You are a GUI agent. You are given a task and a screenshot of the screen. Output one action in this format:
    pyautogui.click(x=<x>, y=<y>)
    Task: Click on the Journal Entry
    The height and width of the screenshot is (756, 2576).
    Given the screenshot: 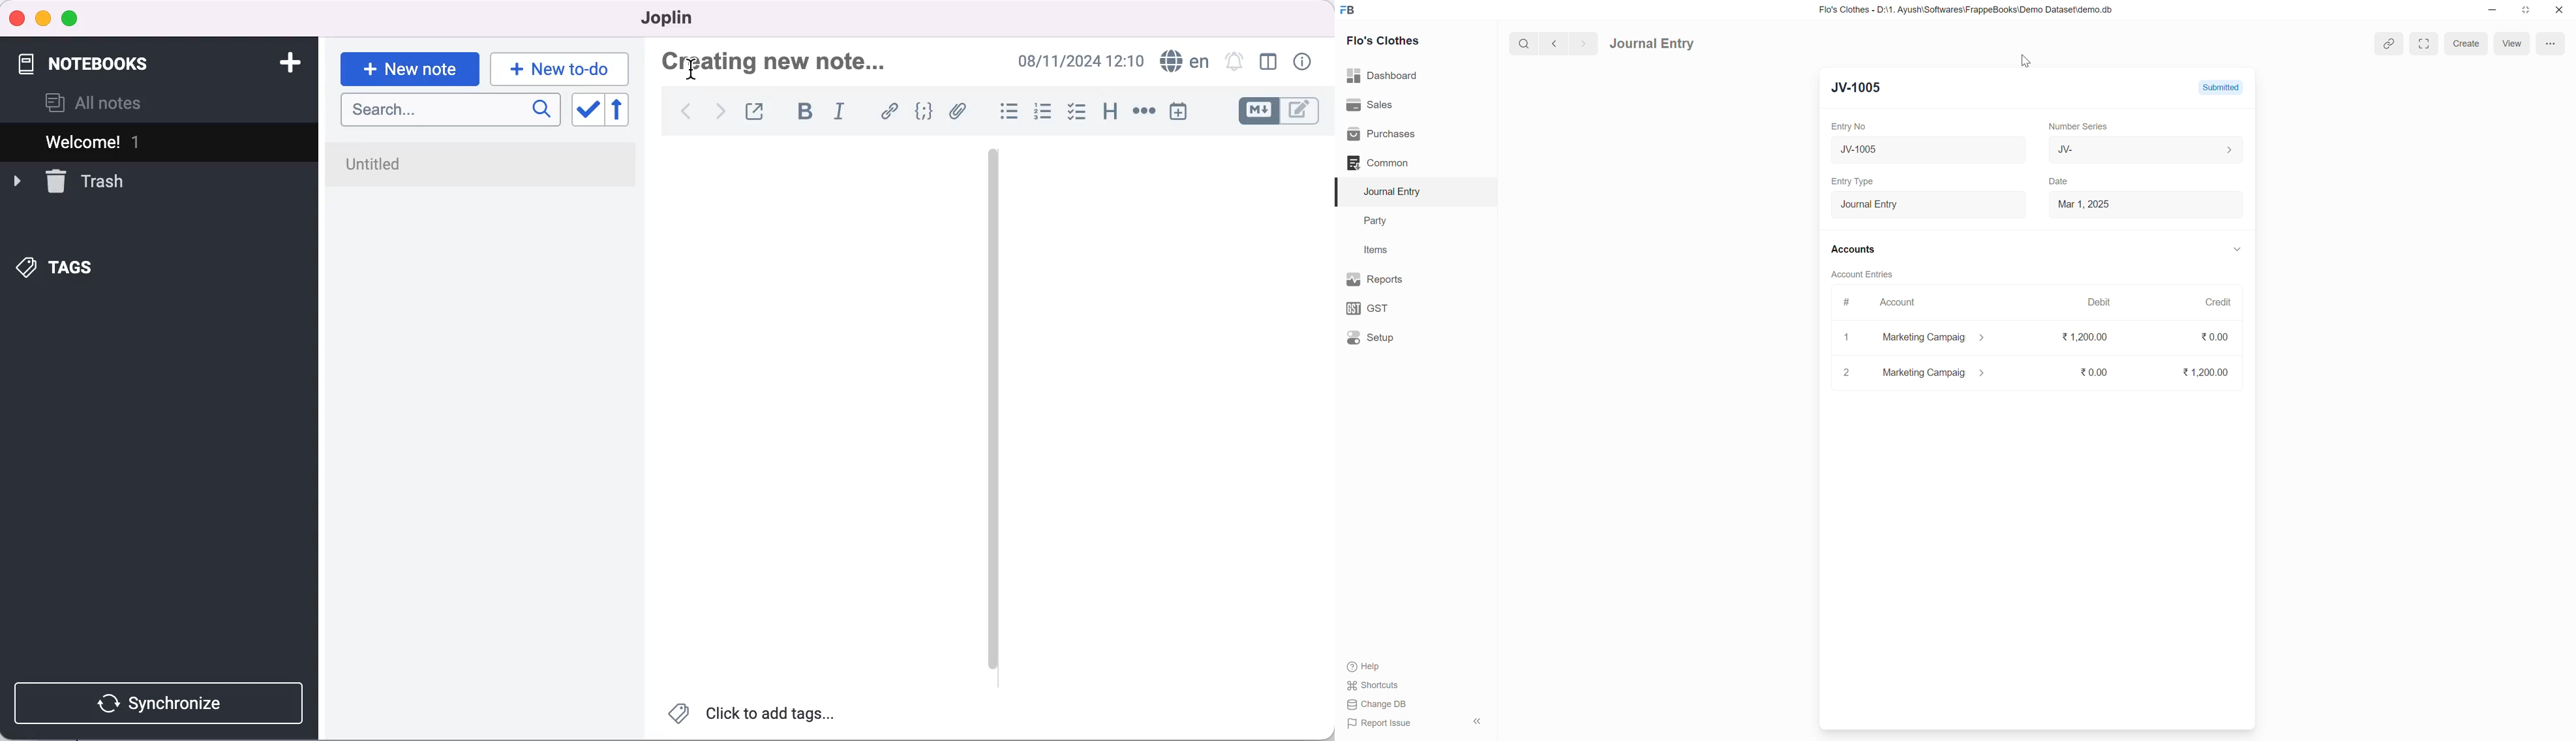 What is the action you would take?
    pyautogui.click(x=1396, y=191)
    